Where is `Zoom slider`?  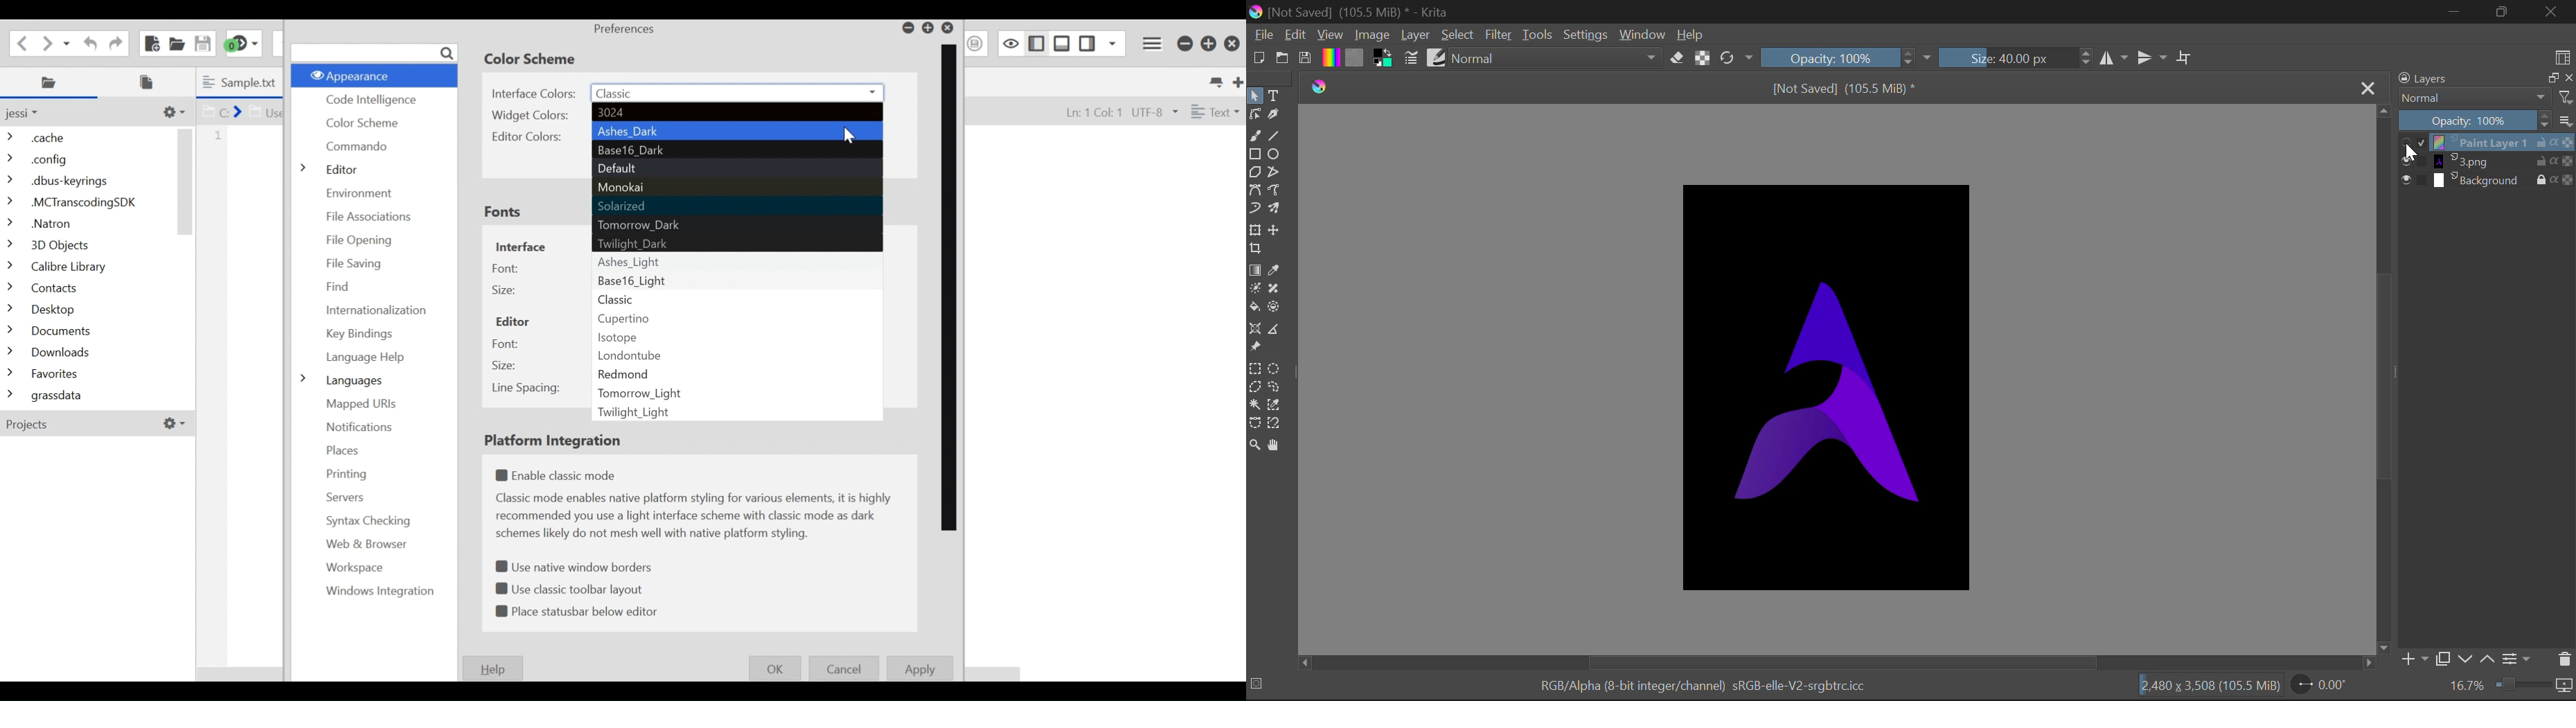 Zoom slider is located at coordinates (2533, 684).